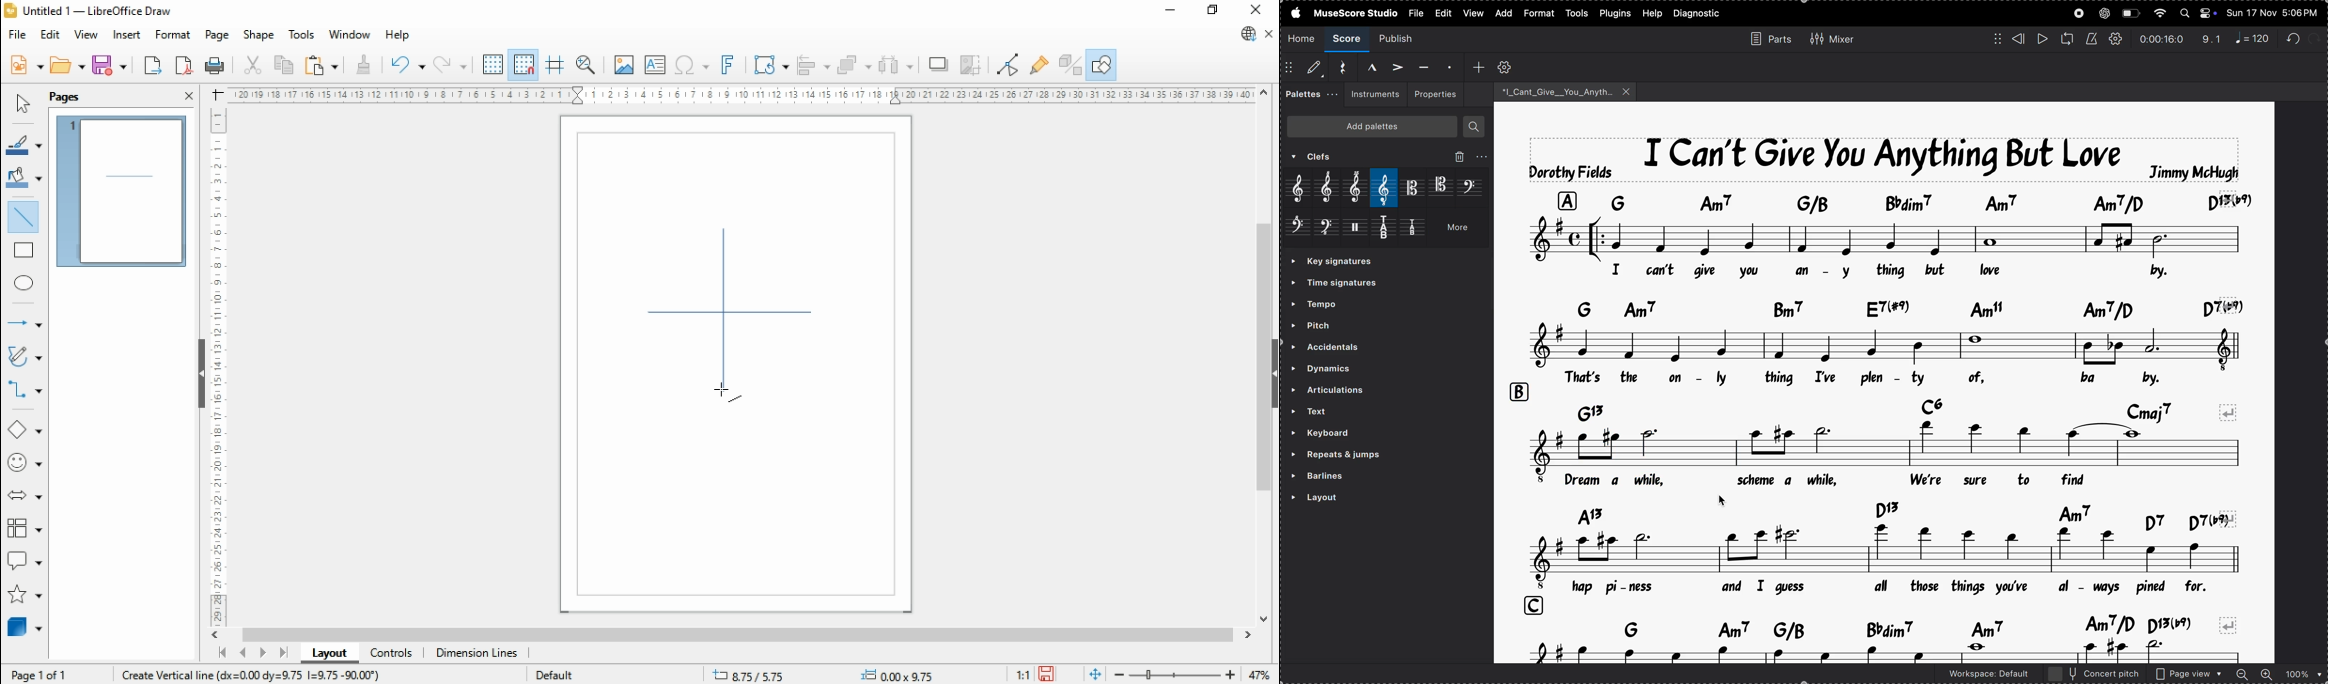  What do you see at coordinates (188, 96) in the screenshot?
I see `close pane` at bounding box center [188, 96].